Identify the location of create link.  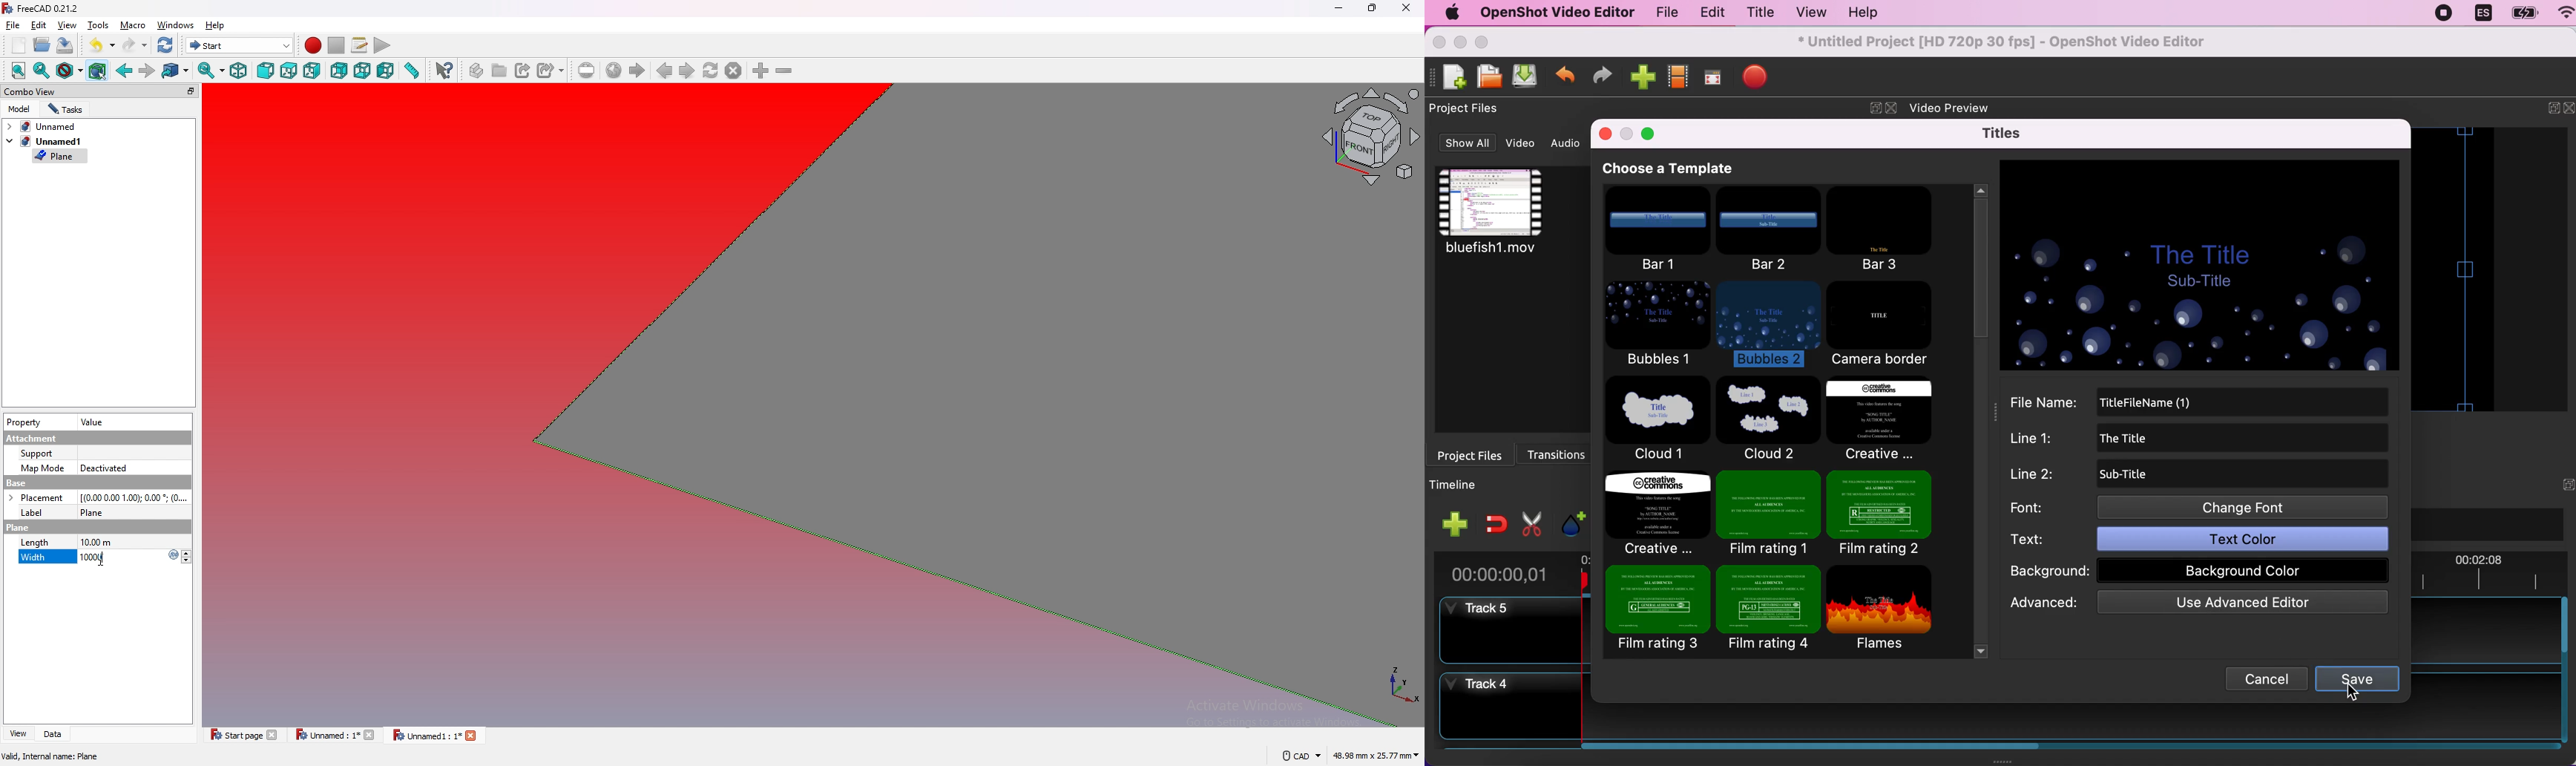
(525, 71).